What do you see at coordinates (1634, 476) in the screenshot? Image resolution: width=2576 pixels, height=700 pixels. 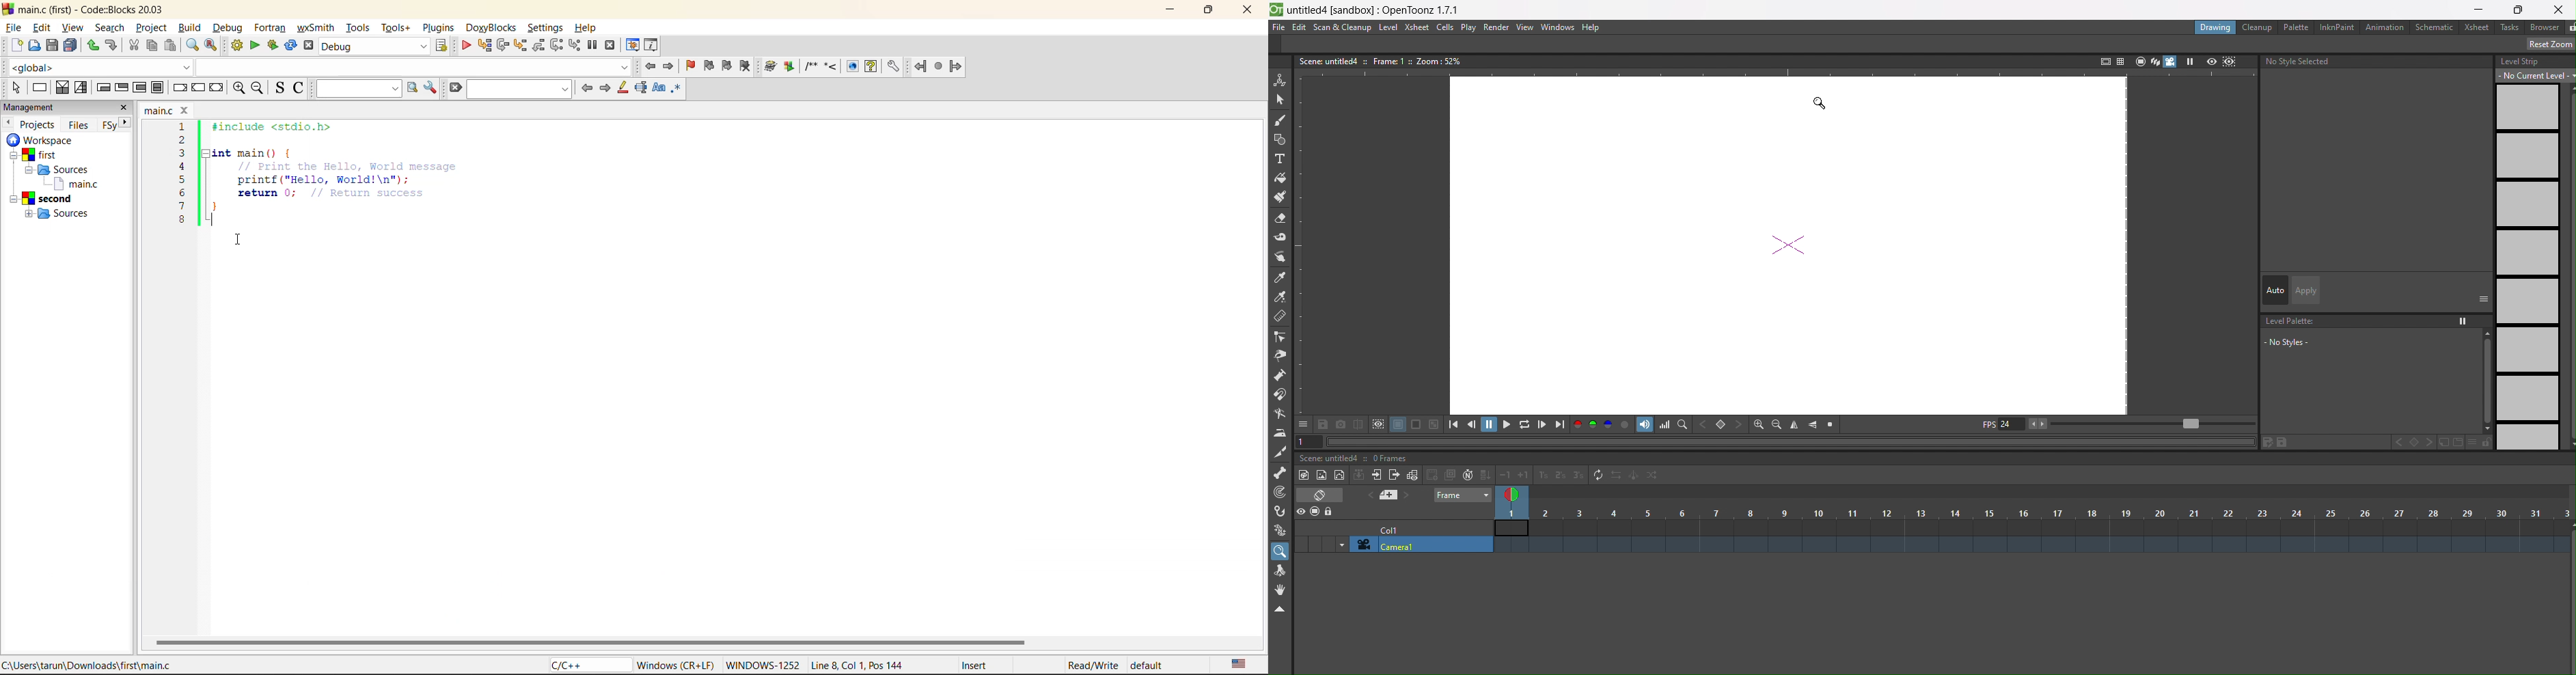 I see `` at bounding box center [1634, 476].